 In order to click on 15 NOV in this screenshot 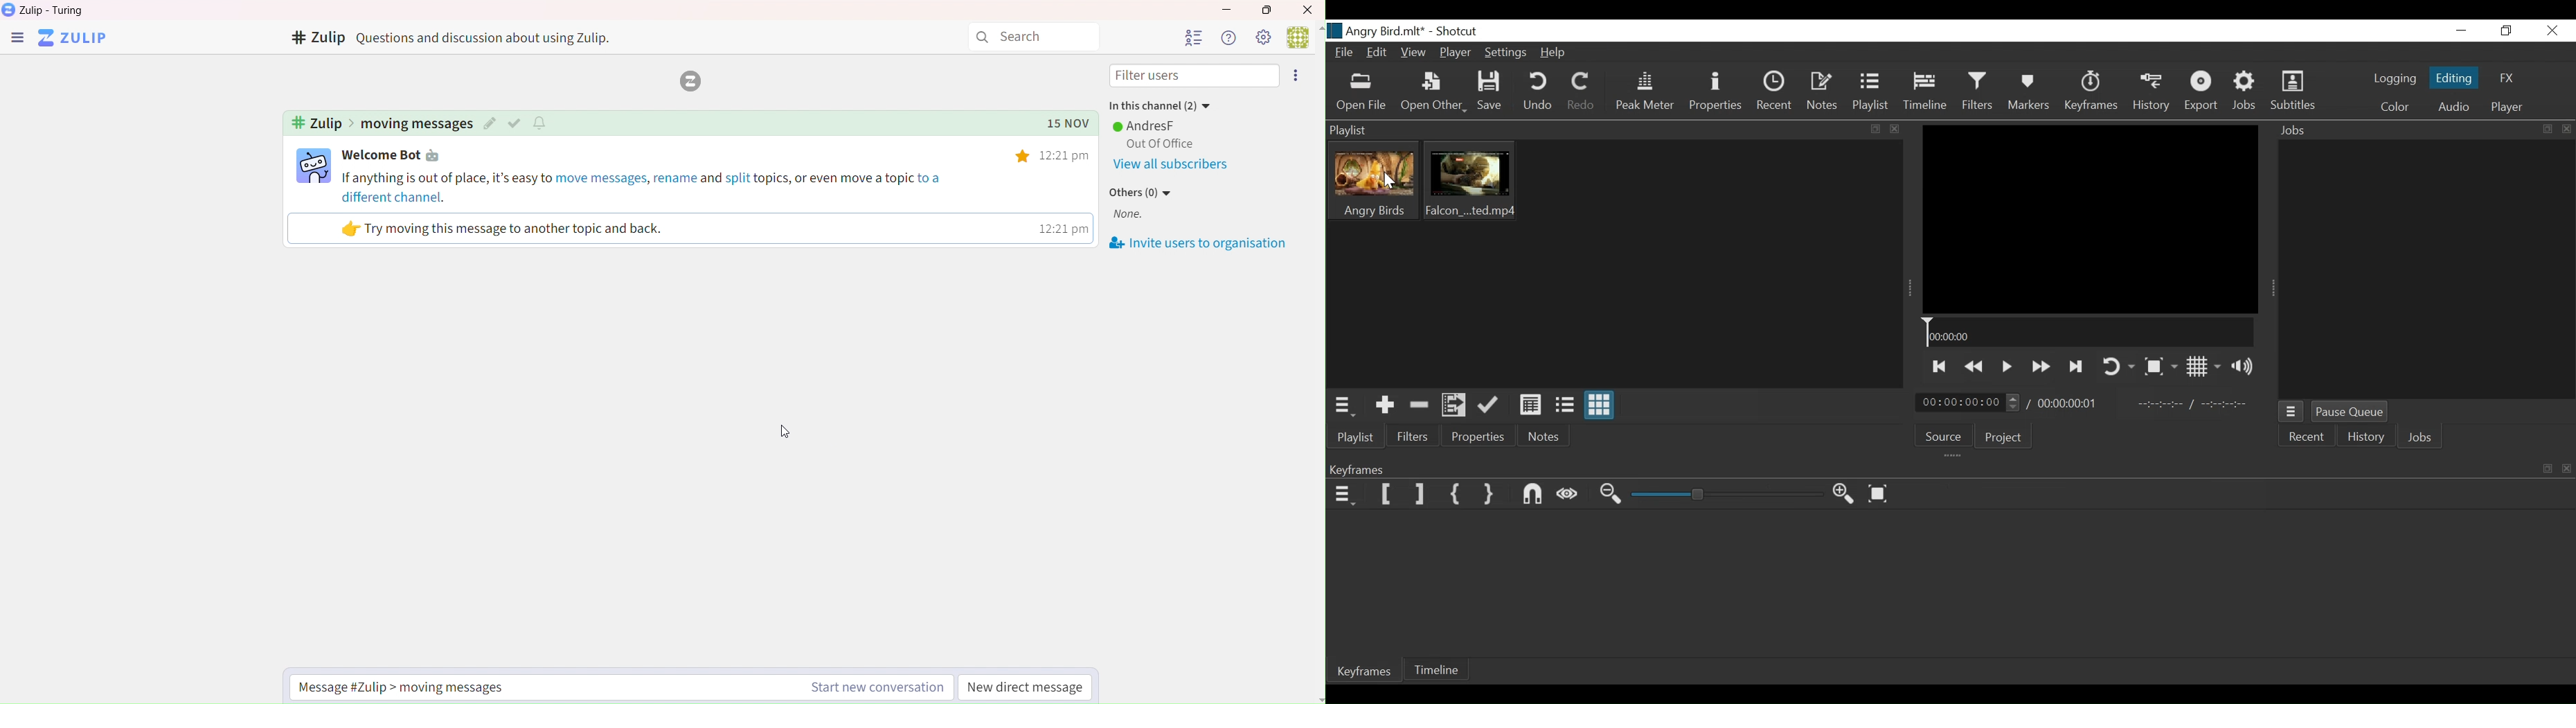, I will do `click(1062, 124)`.